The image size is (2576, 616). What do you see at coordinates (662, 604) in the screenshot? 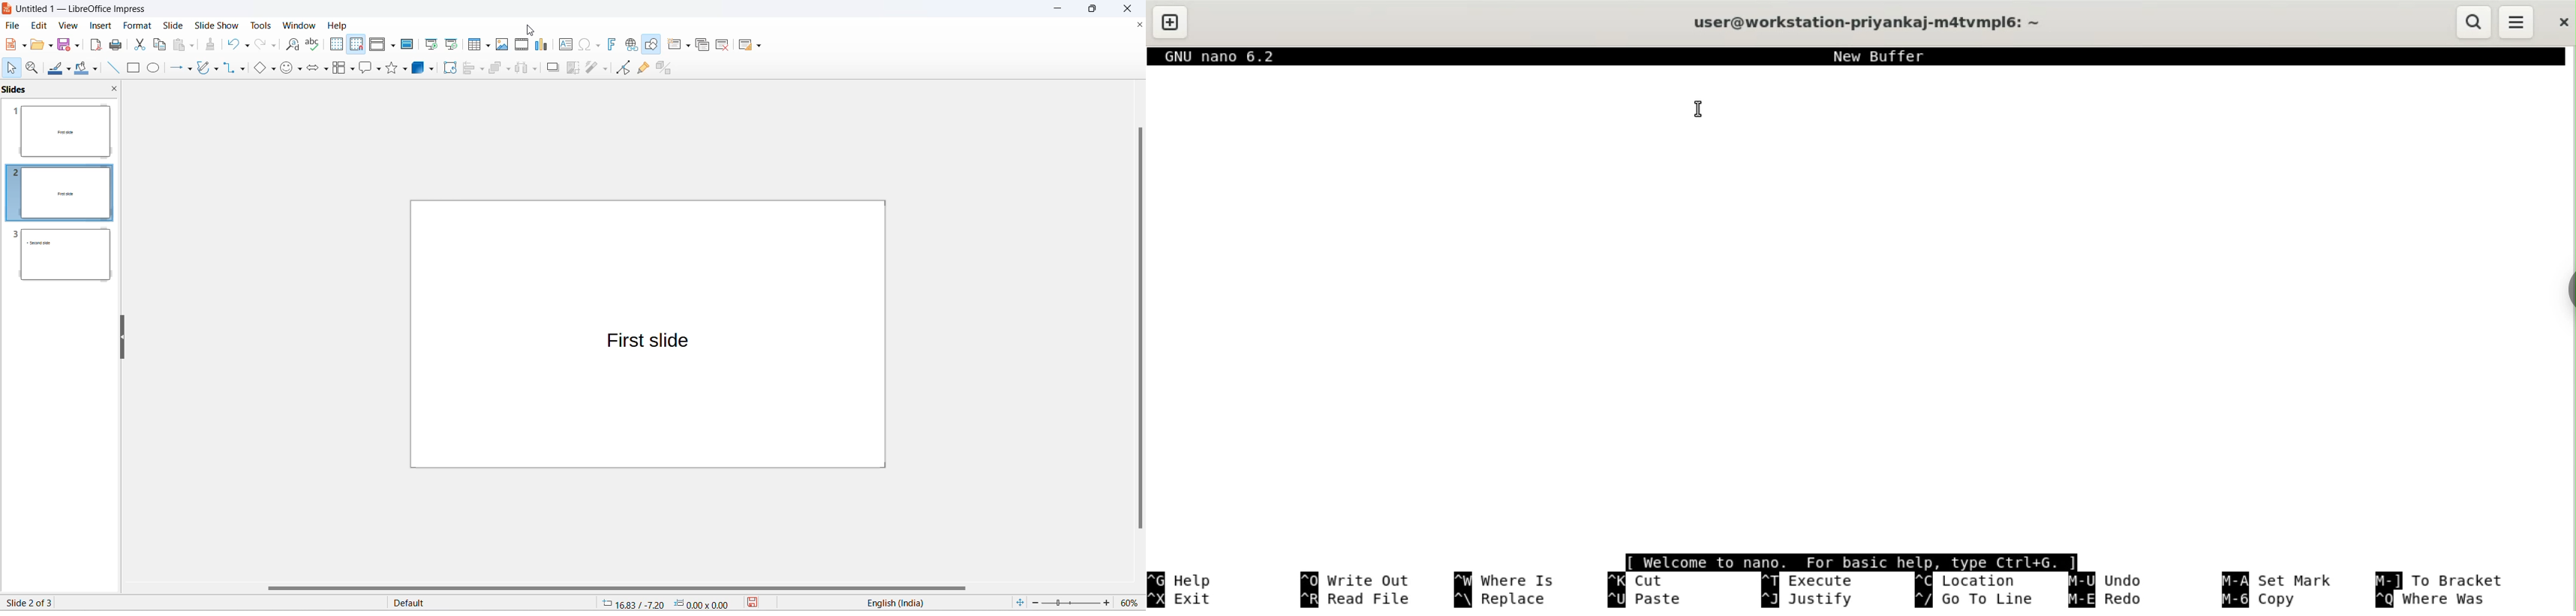
I see `cursor and selection placement` at bounding box center [662, 604].